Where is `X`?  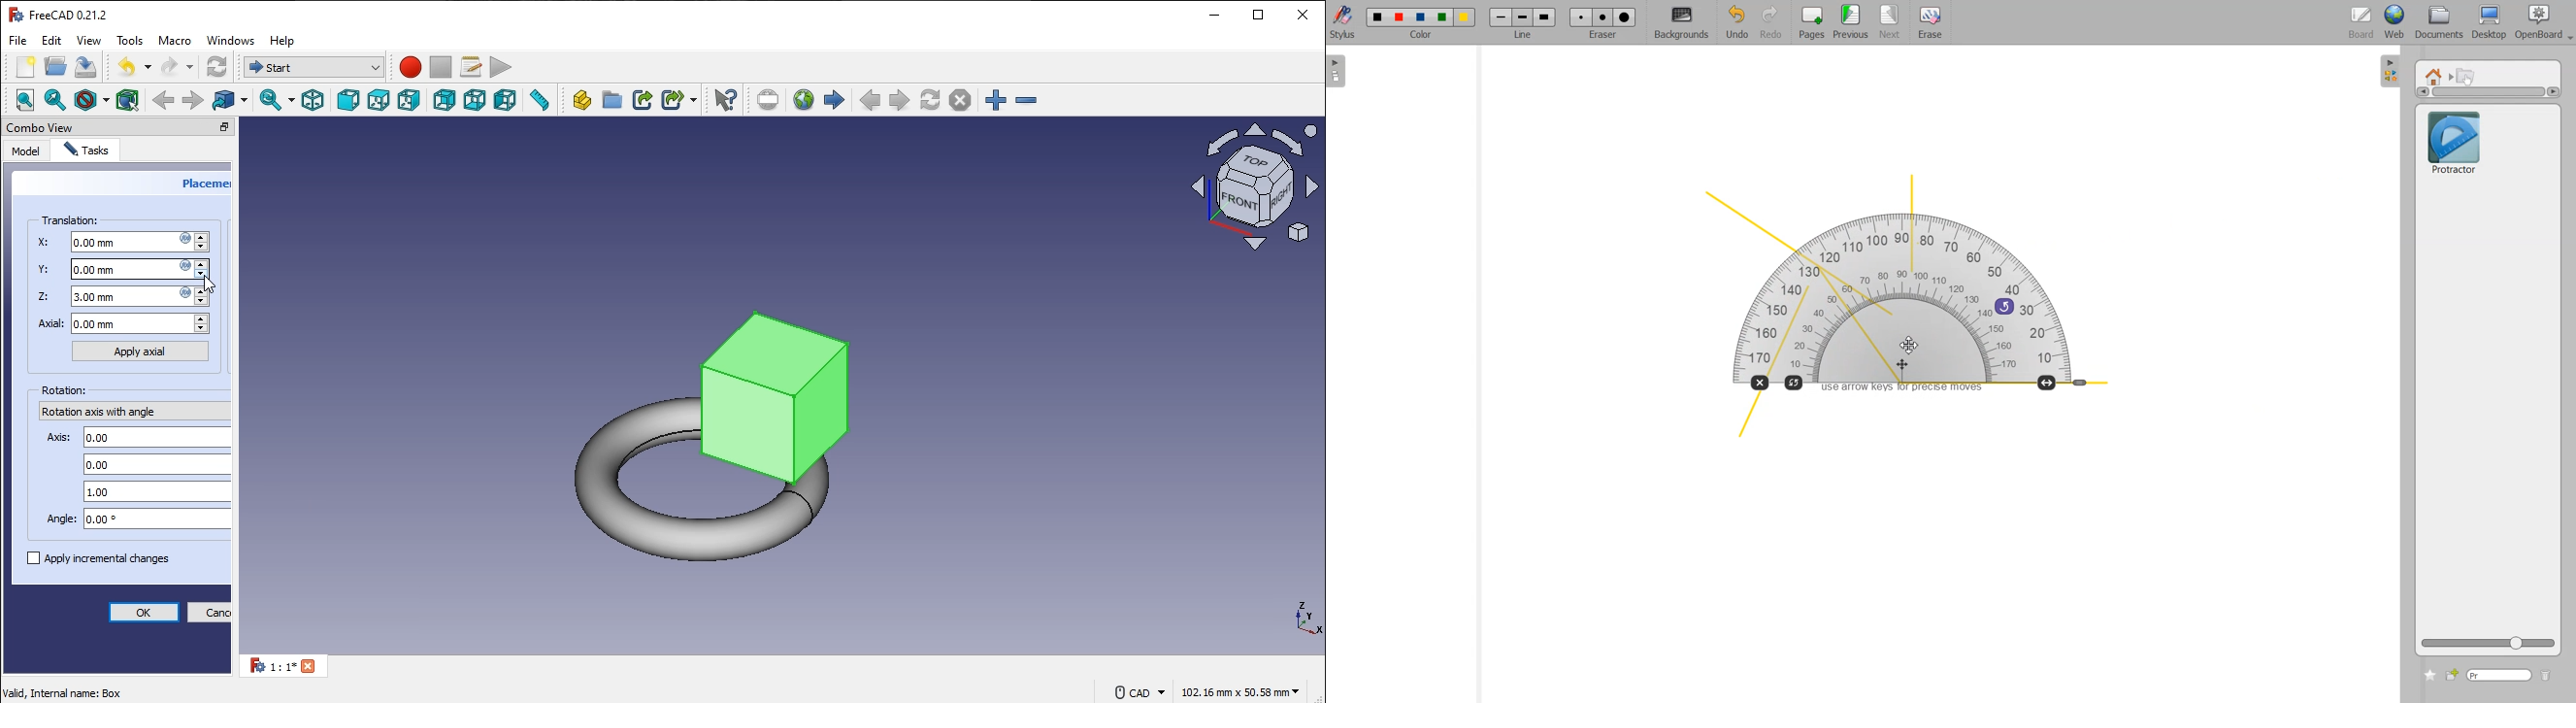
X is located at coordinates (127, 243).